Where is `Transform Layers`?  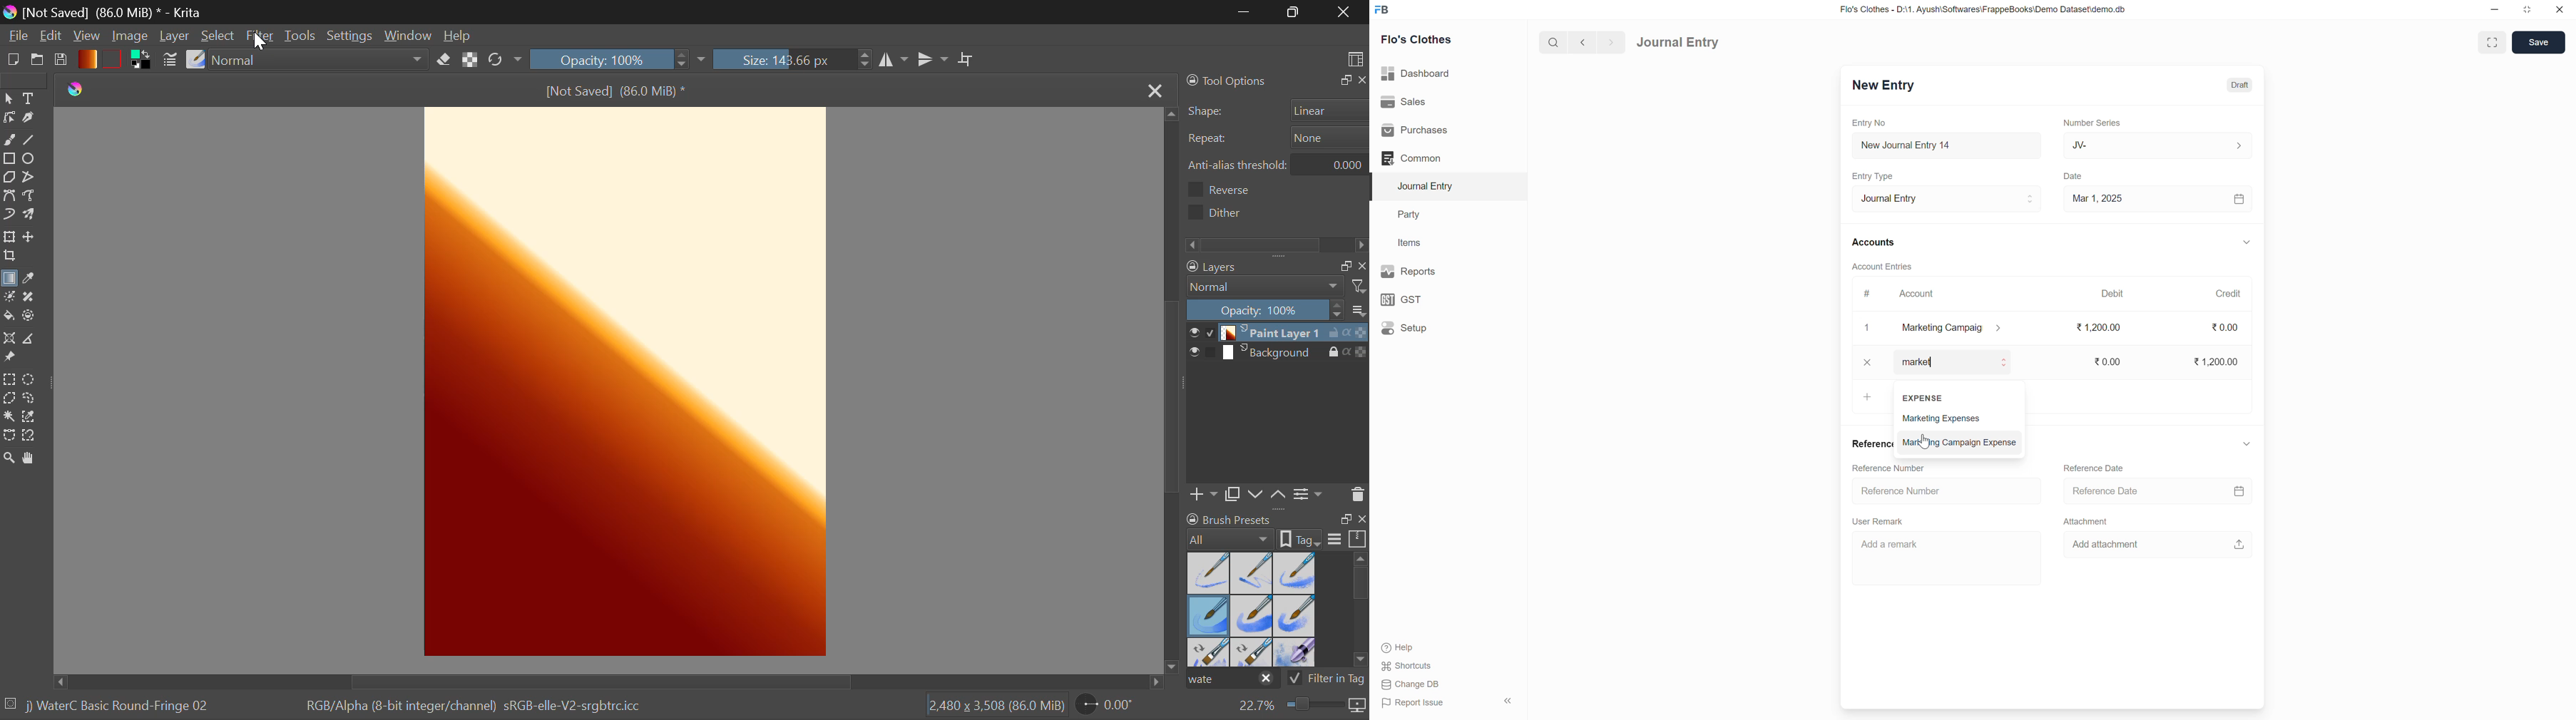
Transform Layers is located at coordinates (9, 237).